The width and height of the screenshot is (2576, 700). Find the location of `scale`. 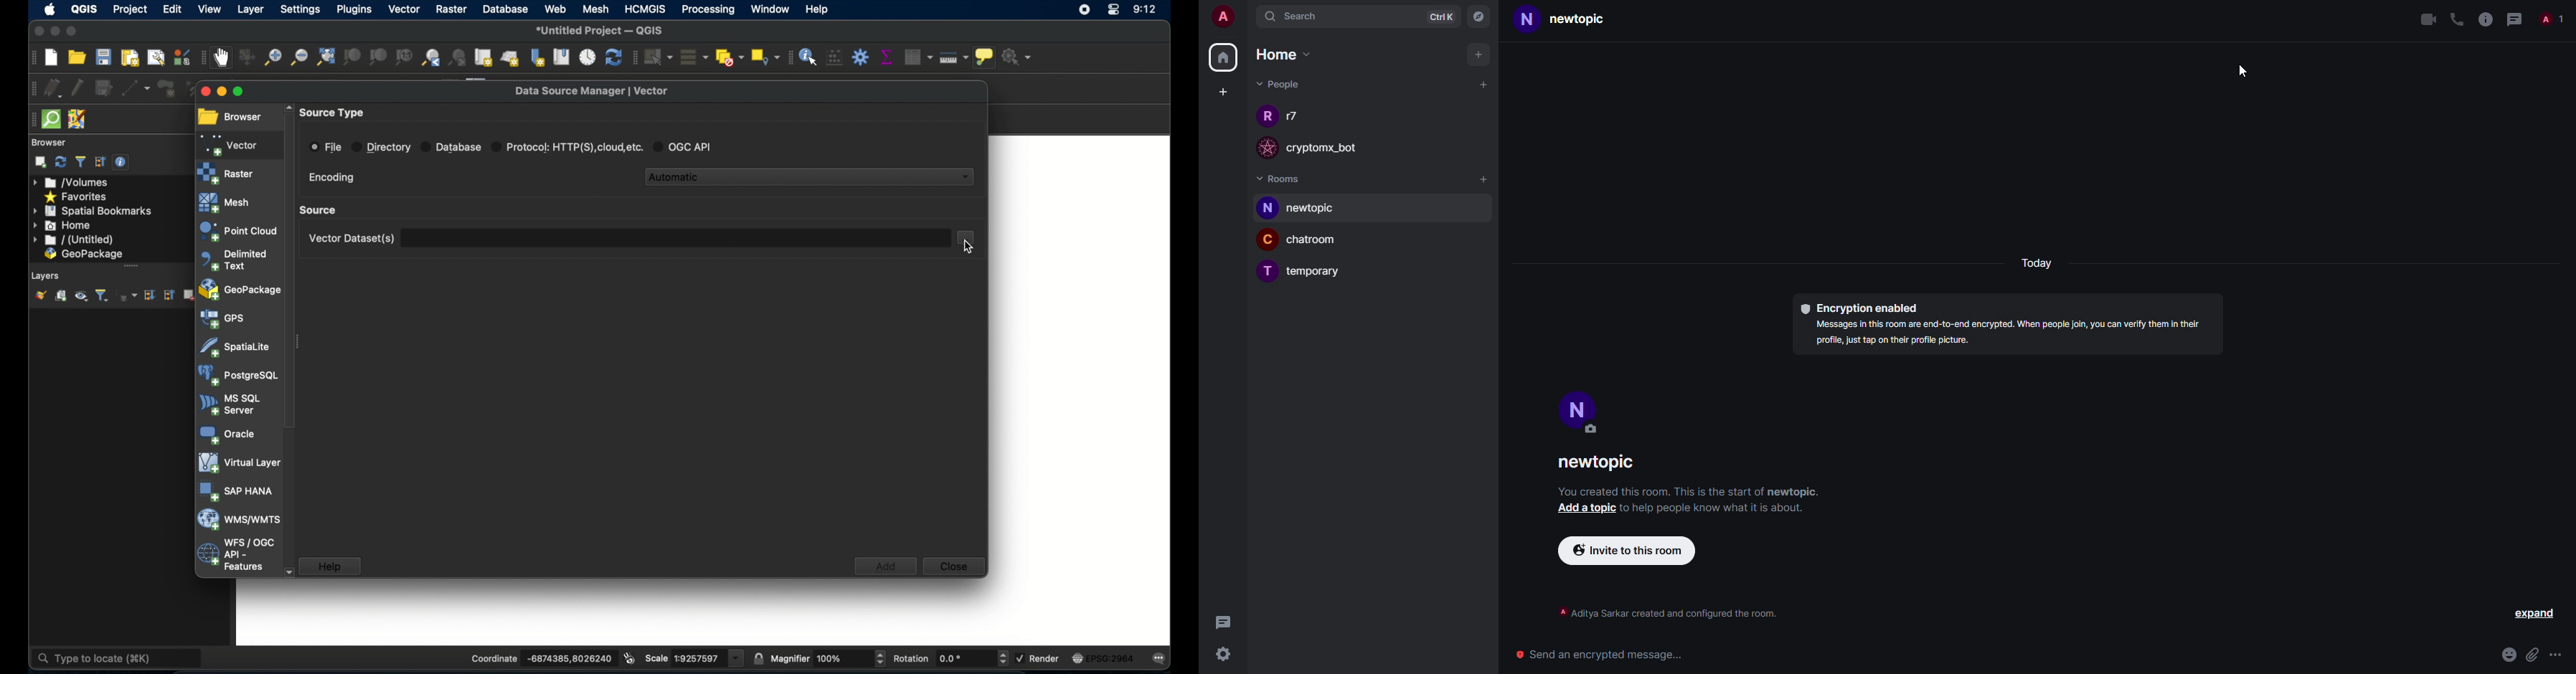

scale is located at coordinates (694, 658).